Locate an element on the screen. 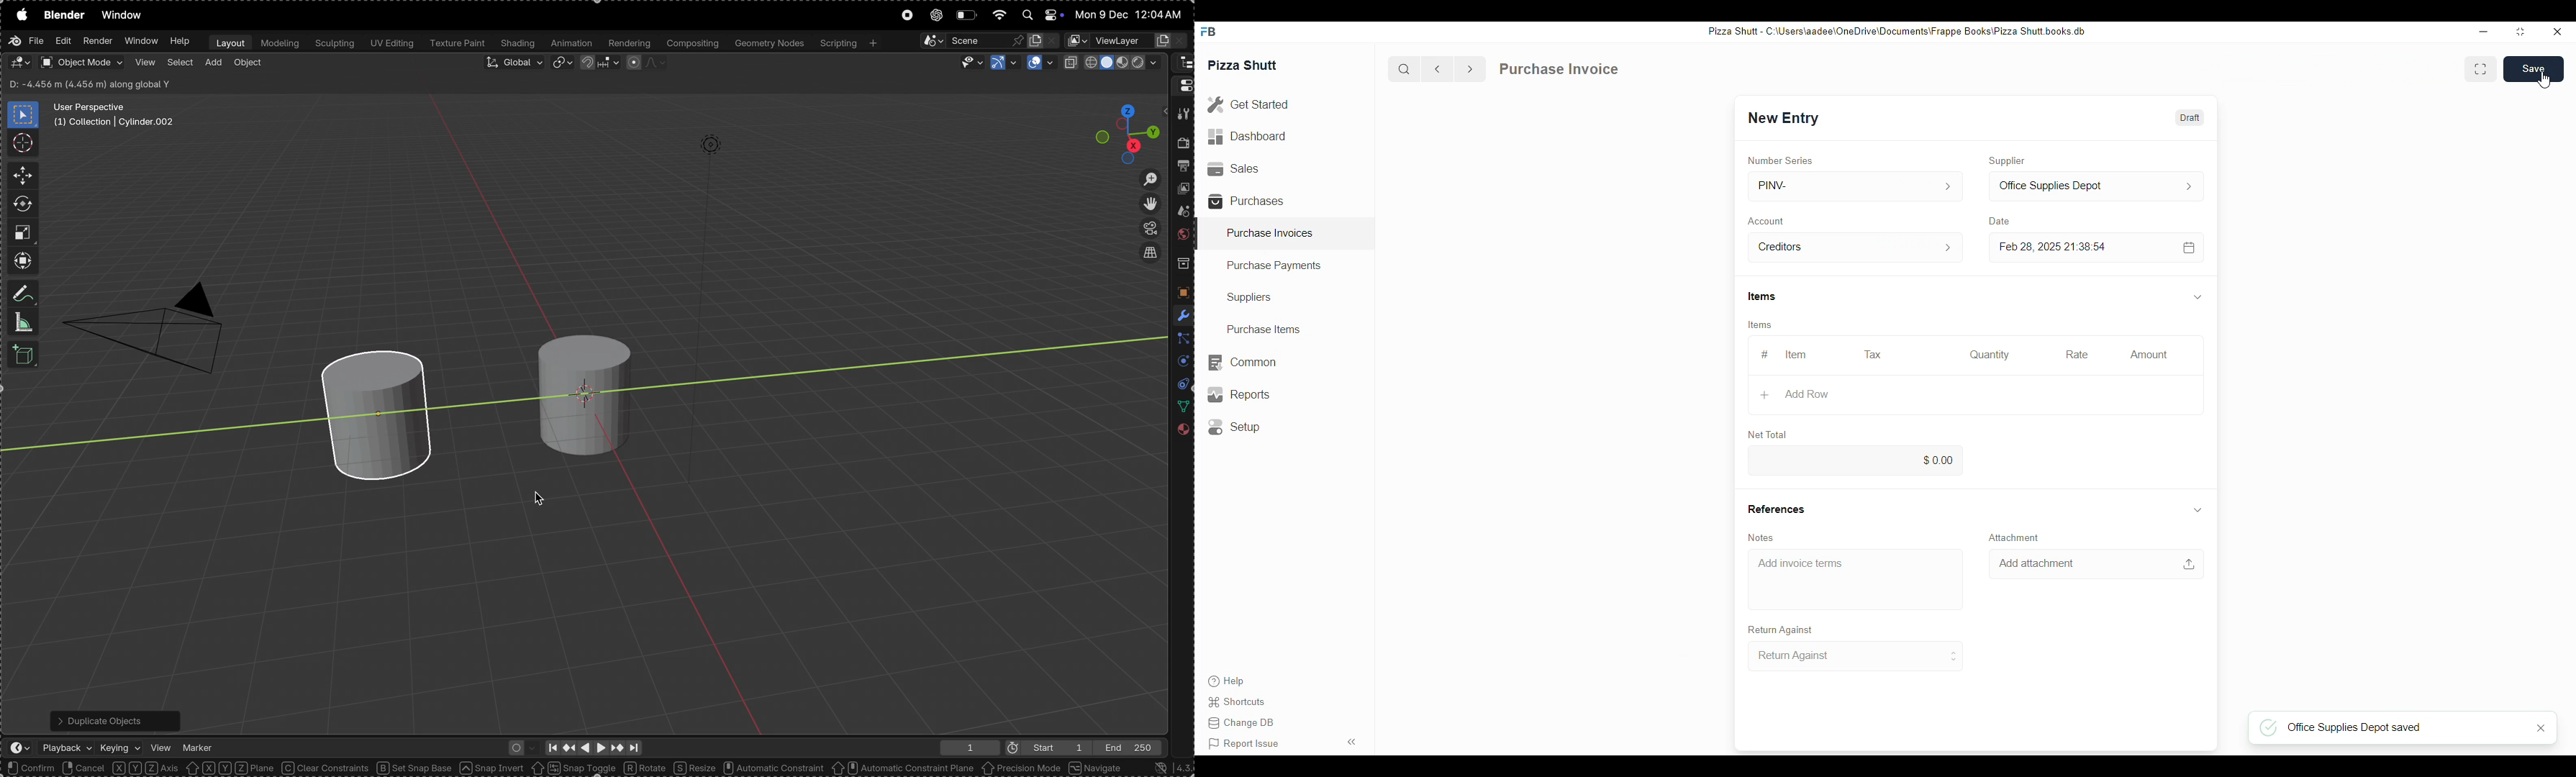  Save is located at coordinates (2536, 68).